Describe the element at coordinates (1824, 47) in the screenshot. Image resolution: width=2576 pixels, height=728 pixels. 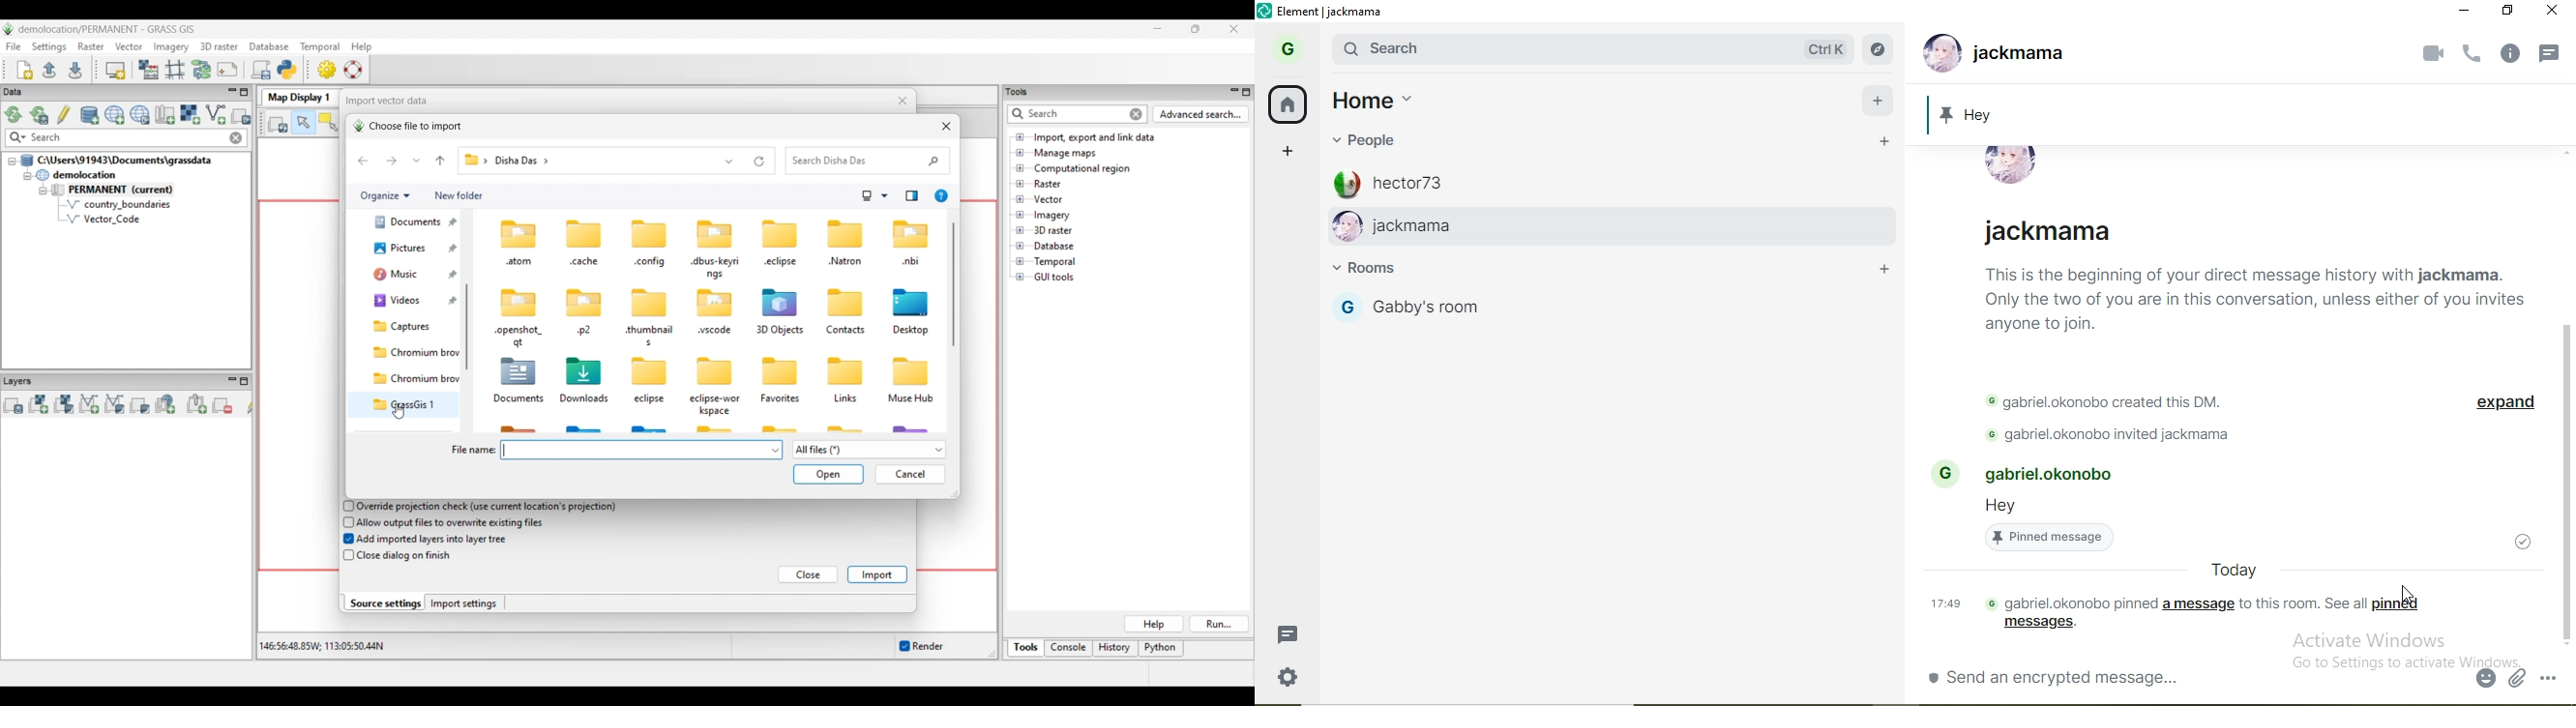
I see `ctrl k` at that location.